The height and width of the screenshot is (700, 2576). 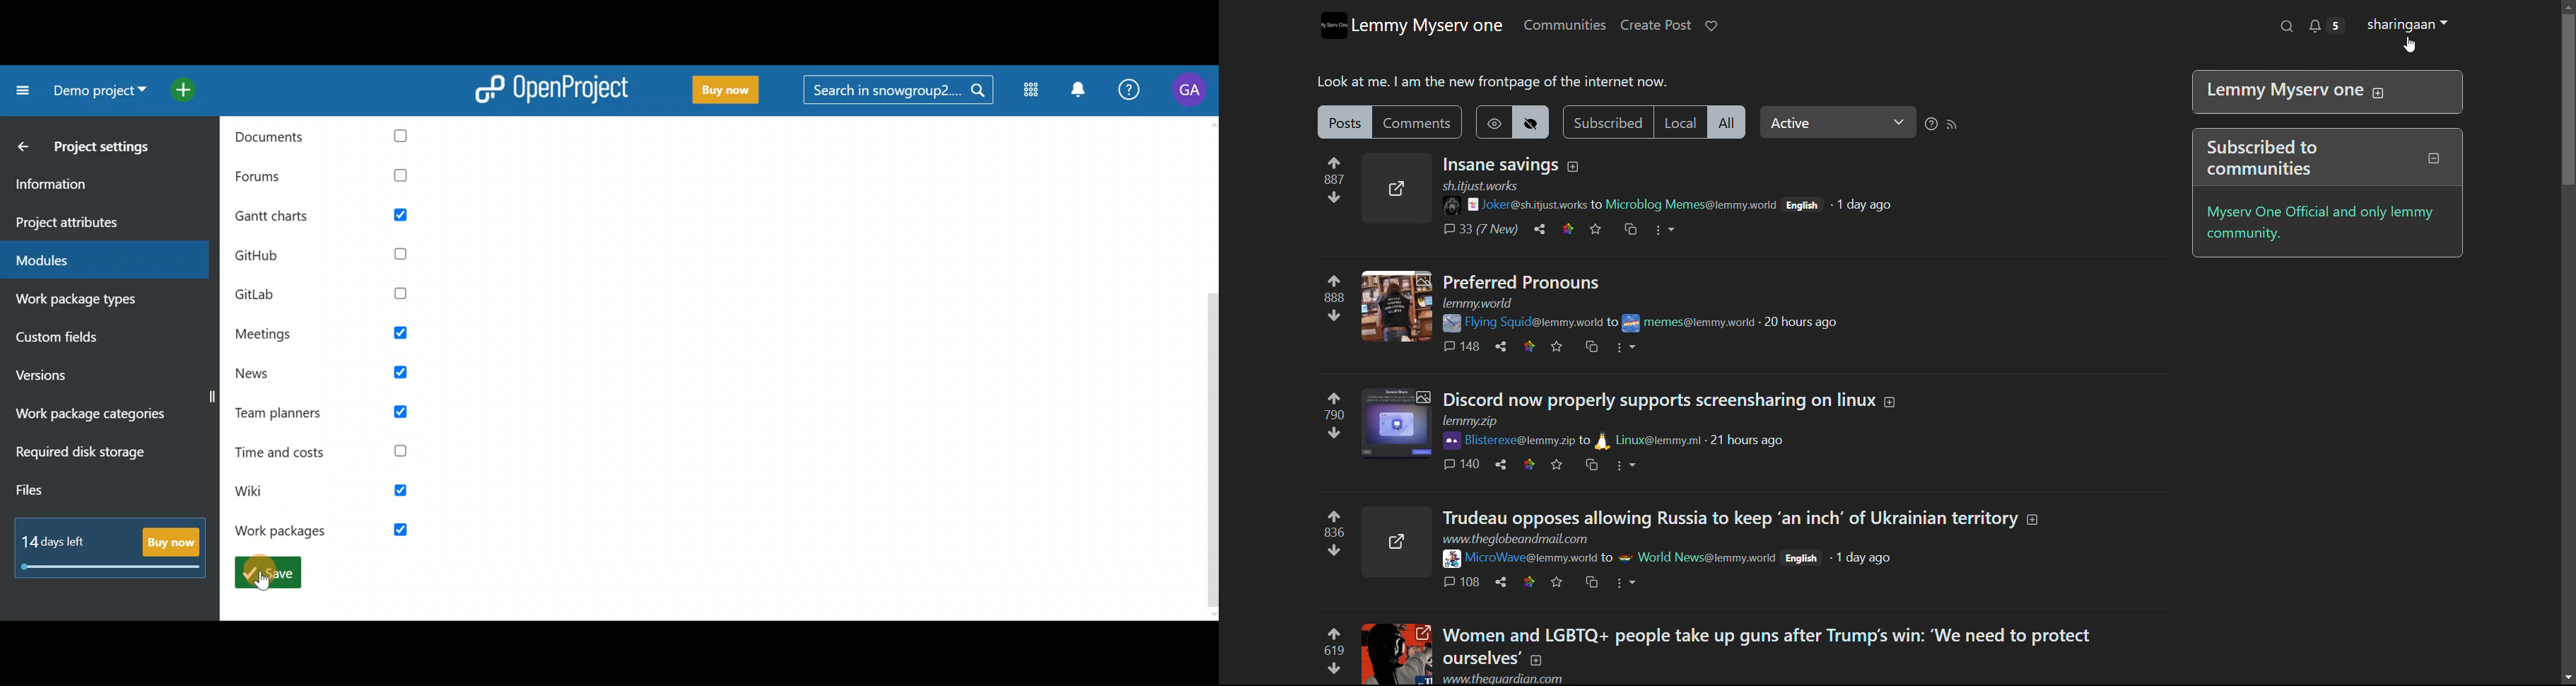 What do you see at coordinates (1342, 122) in the screenshot?
I see `posts` at bounding box center [1342, 122].